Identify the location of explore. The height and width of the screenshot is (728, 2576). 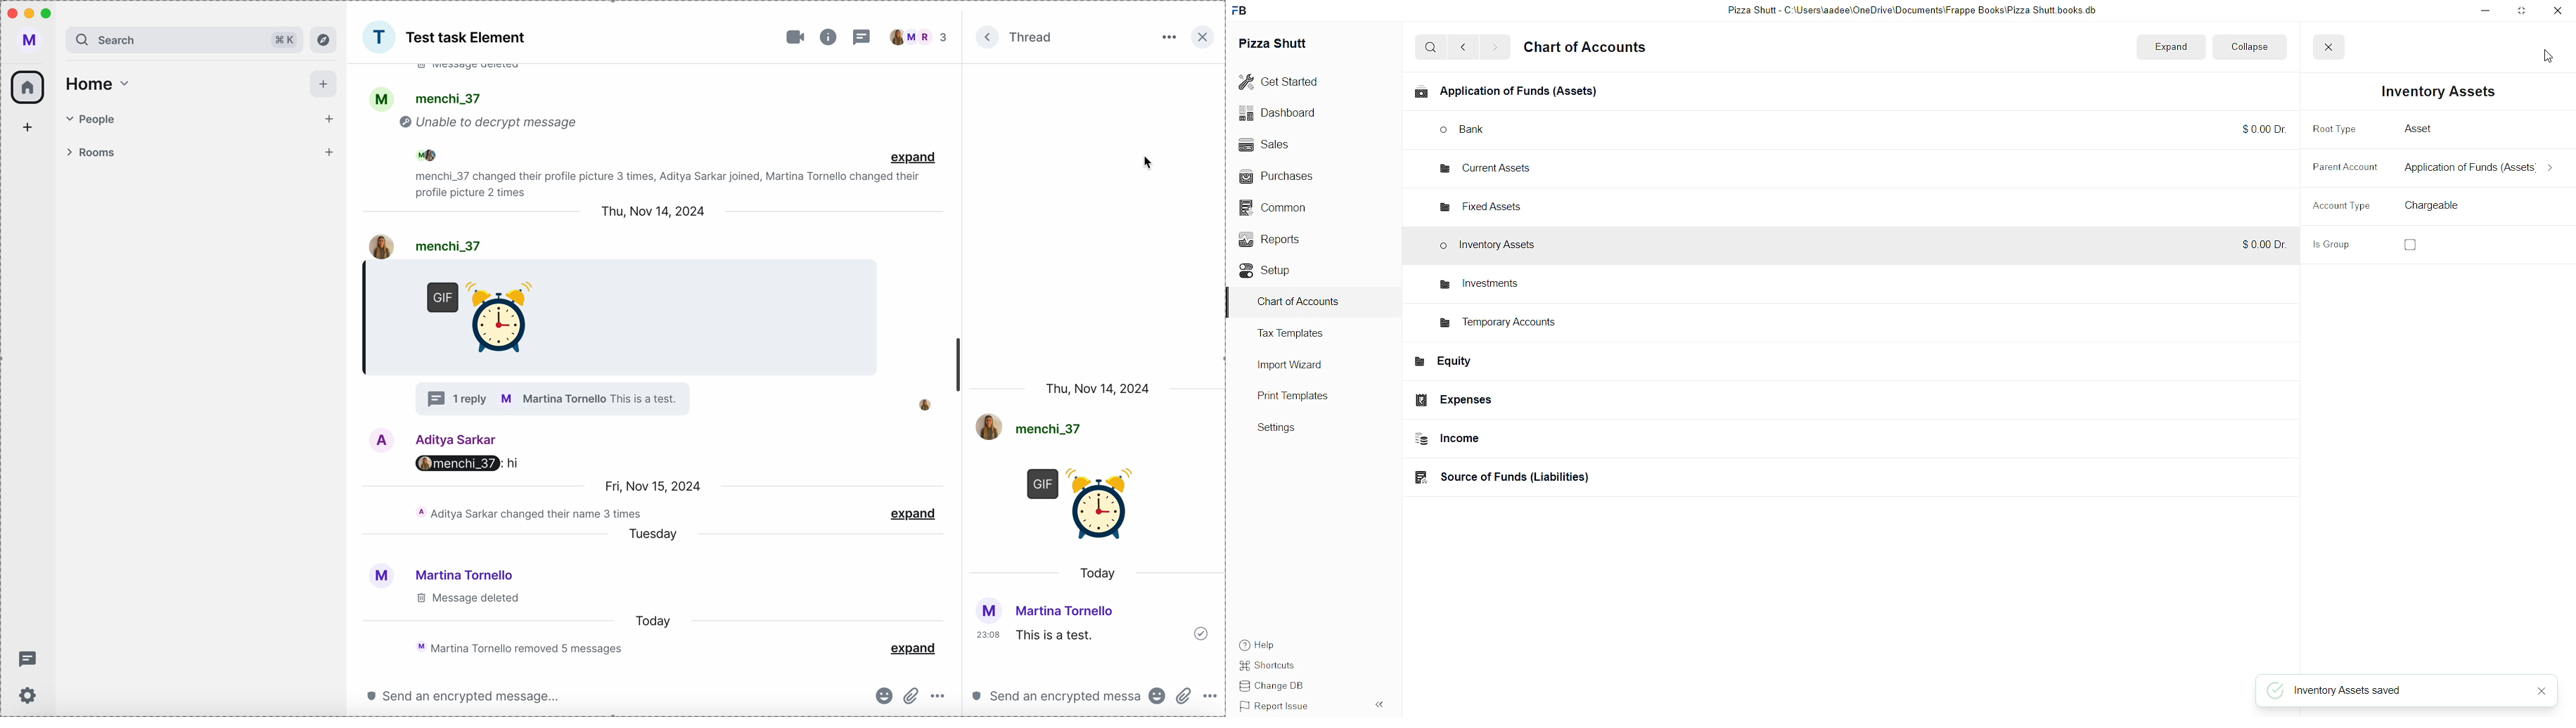
(324, 39).